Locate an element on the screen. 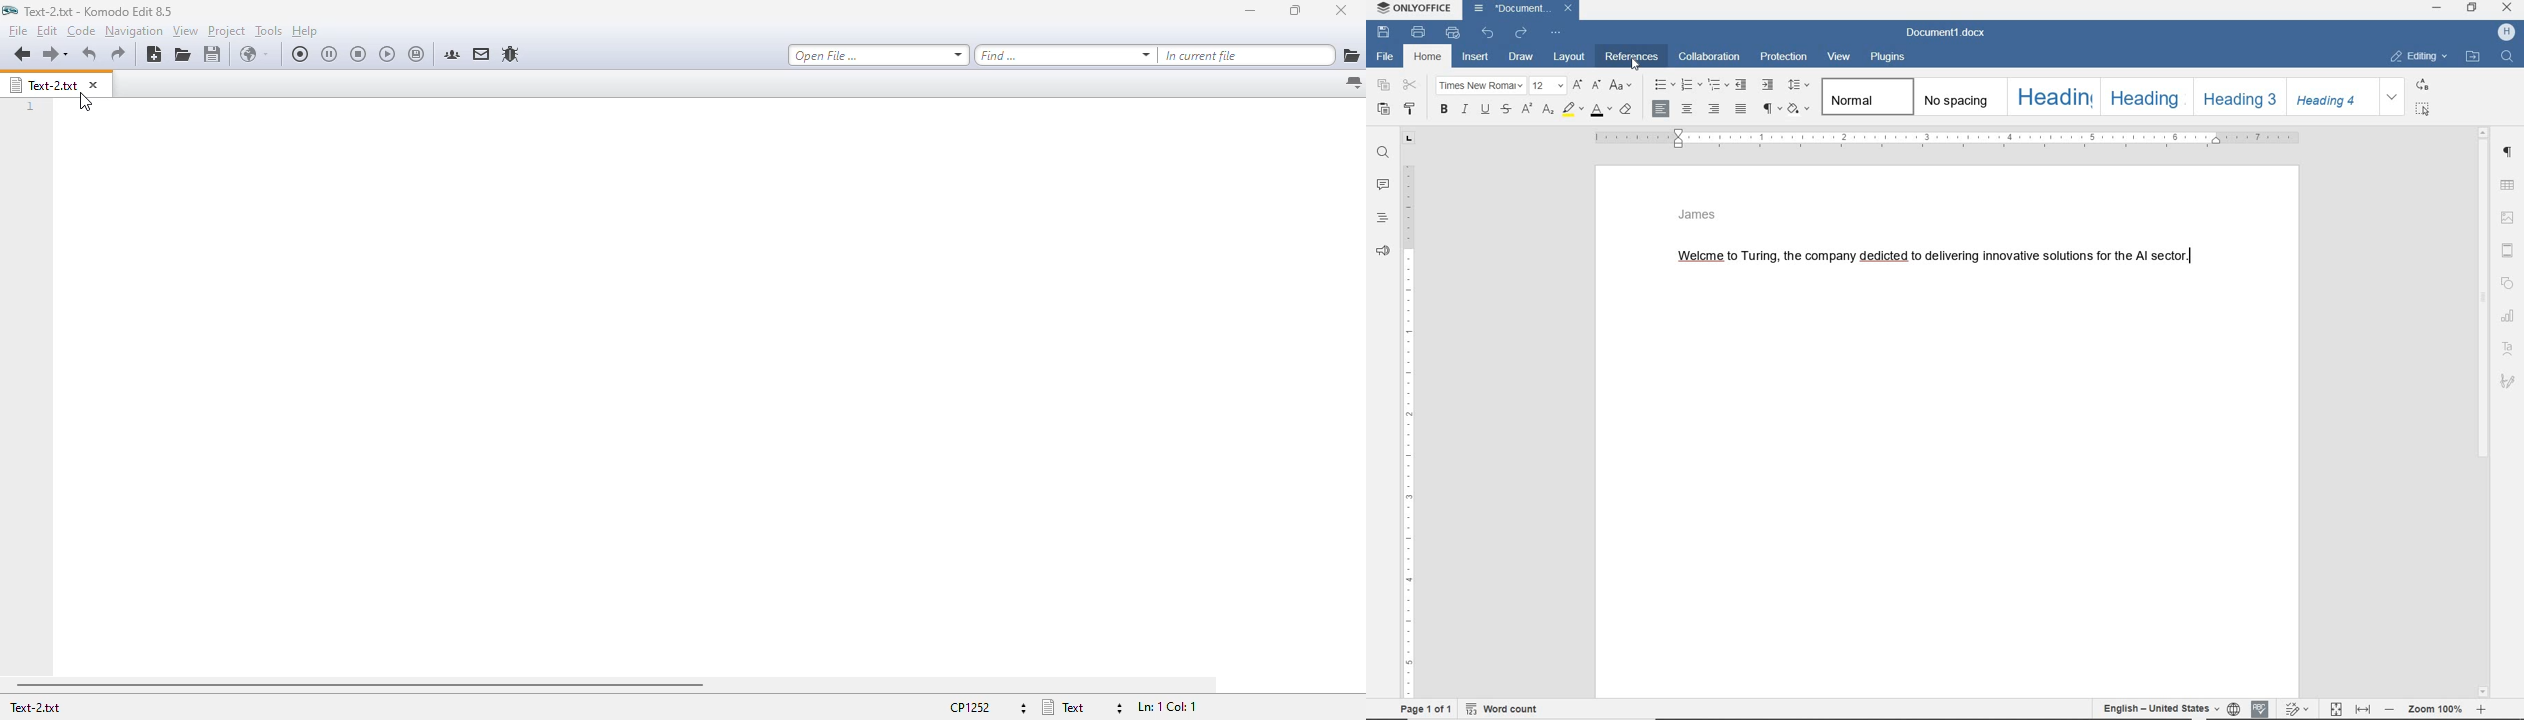 This screenshot has width=2548, height=728. open file is located at coordinates (879, 55).